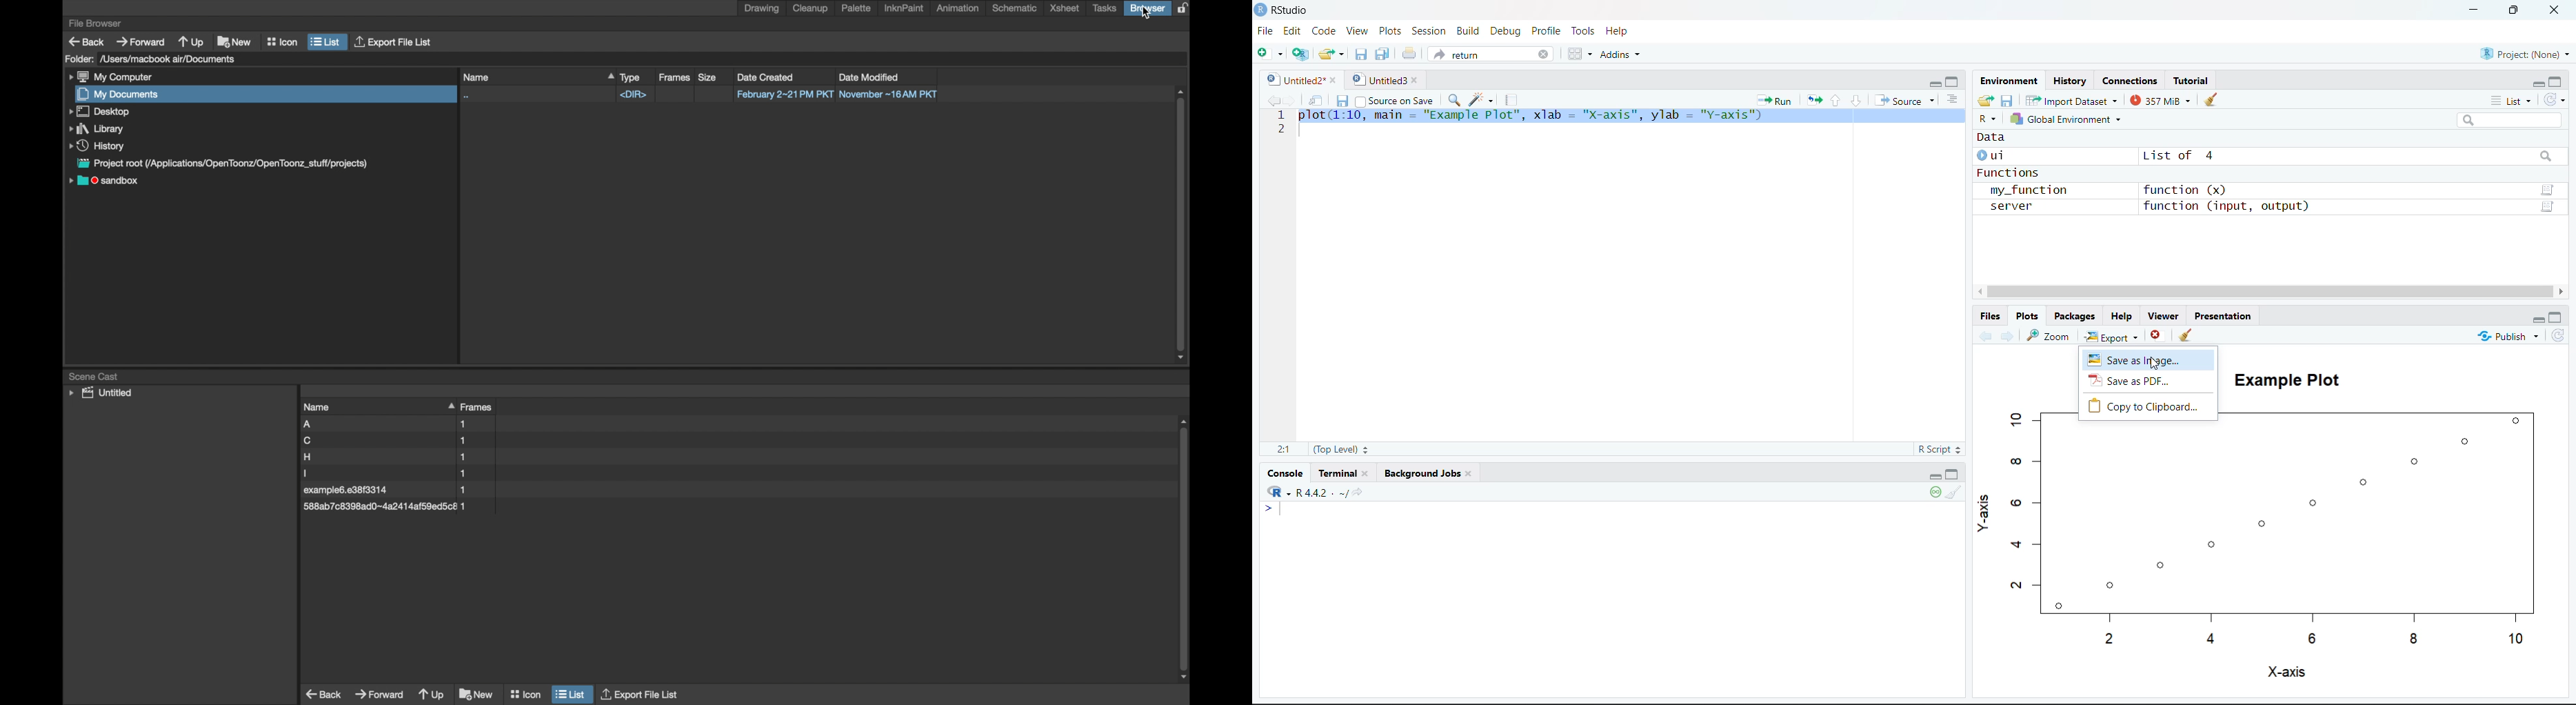  What do you see at coordinates (2131, 80) in the screenshot?
I see `Coordinates` at bounding box center [2131, 80].